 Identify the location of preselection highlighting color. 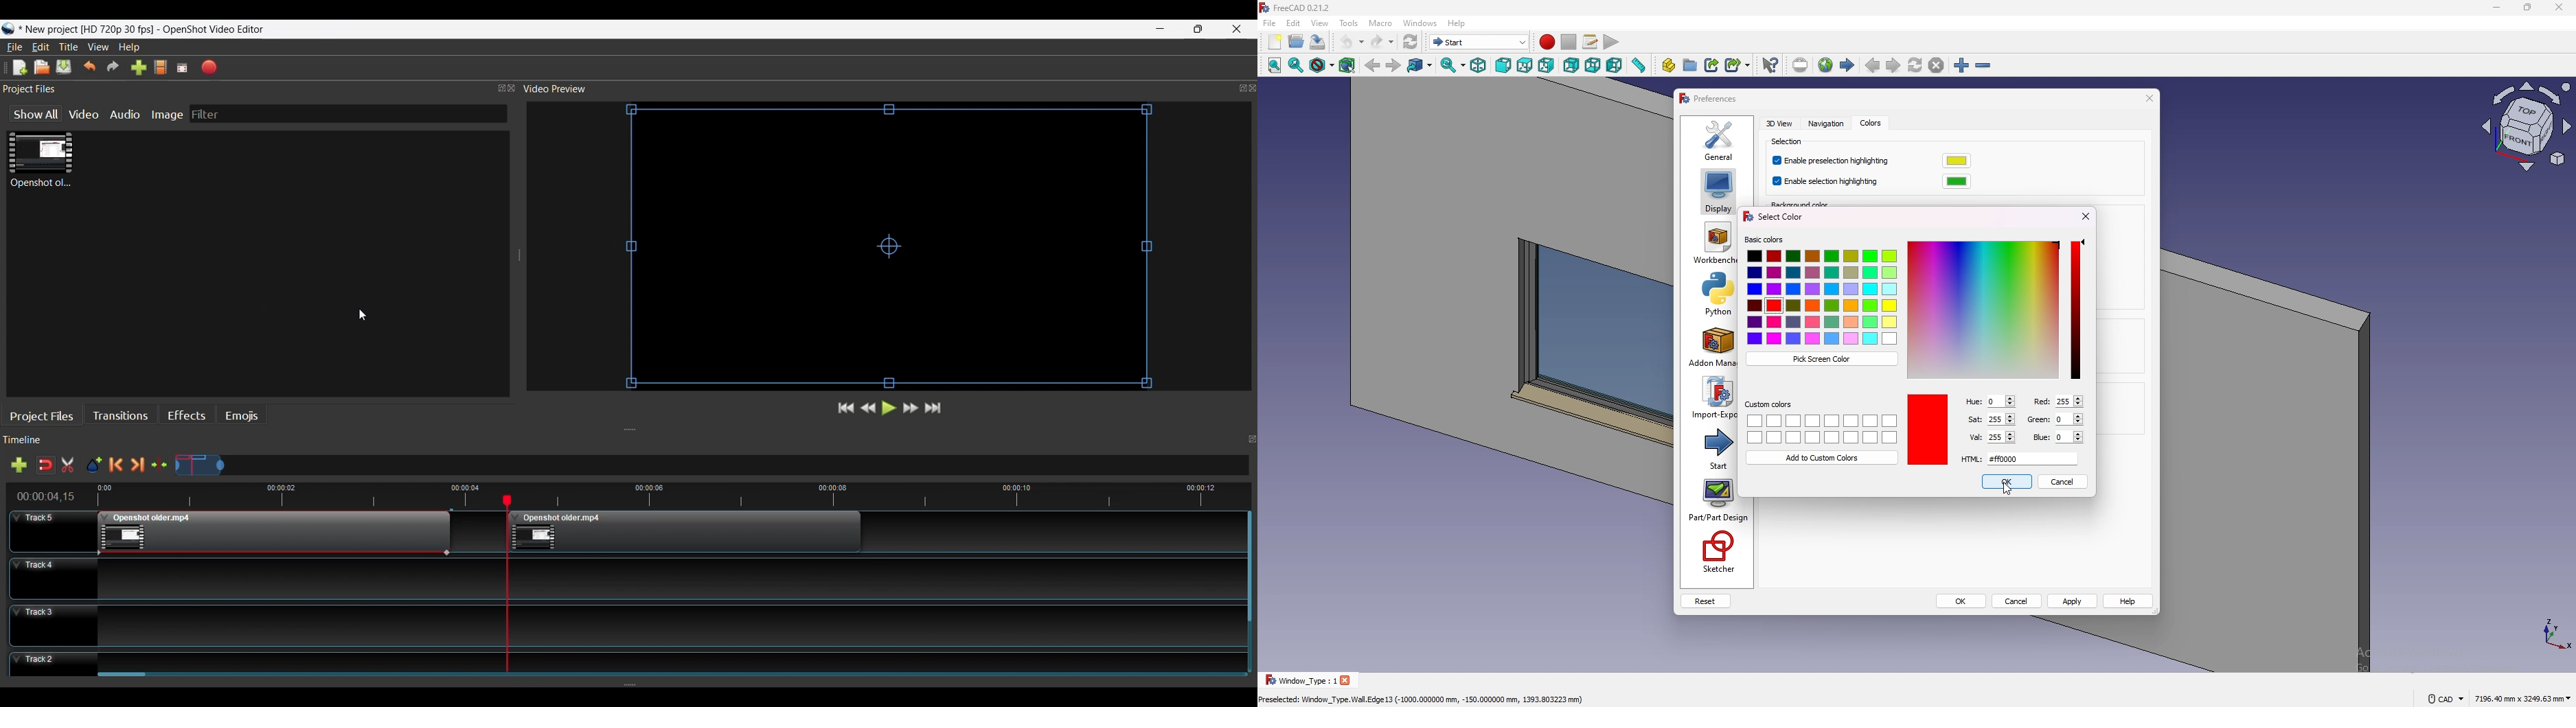
(1957, 161).